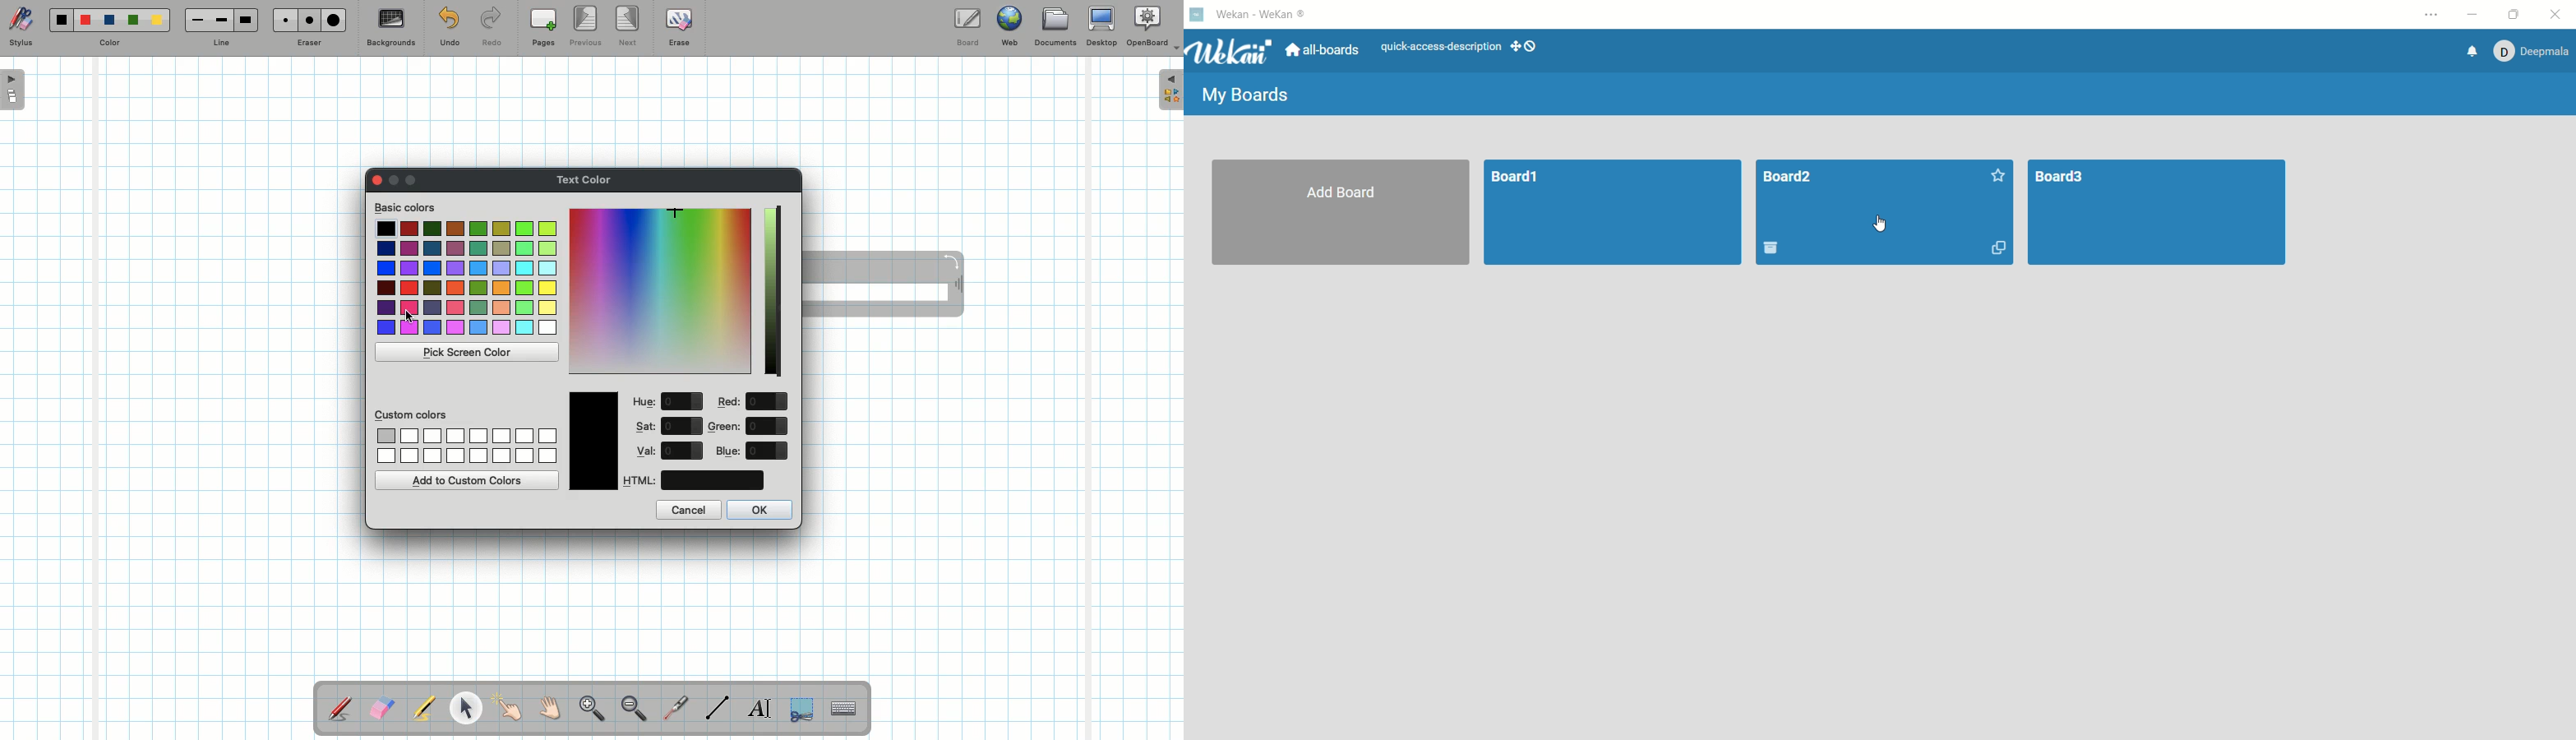  What do you see at coordinates (688, 510) in the screenshot?
I see `Cancel` at bounding box center [688, 510].